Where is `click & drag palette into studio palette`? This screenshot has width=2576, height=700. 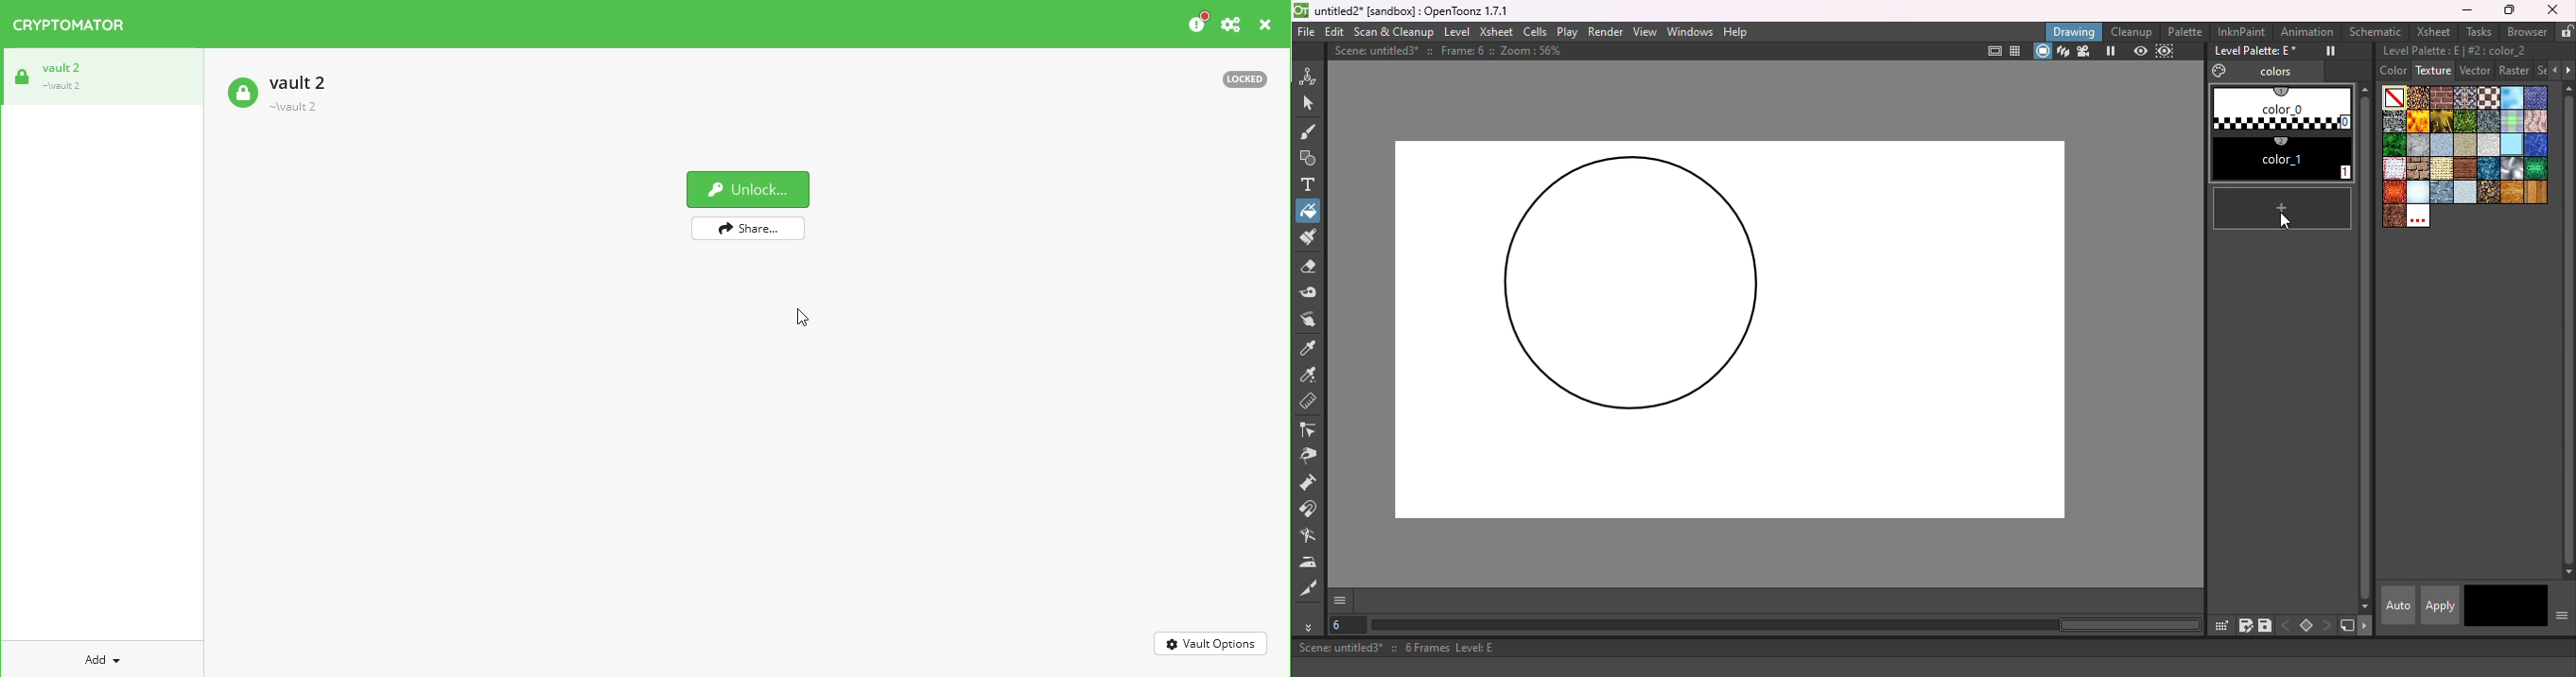
click & drag palette into studio palette is located at coordinates (2221, 625).